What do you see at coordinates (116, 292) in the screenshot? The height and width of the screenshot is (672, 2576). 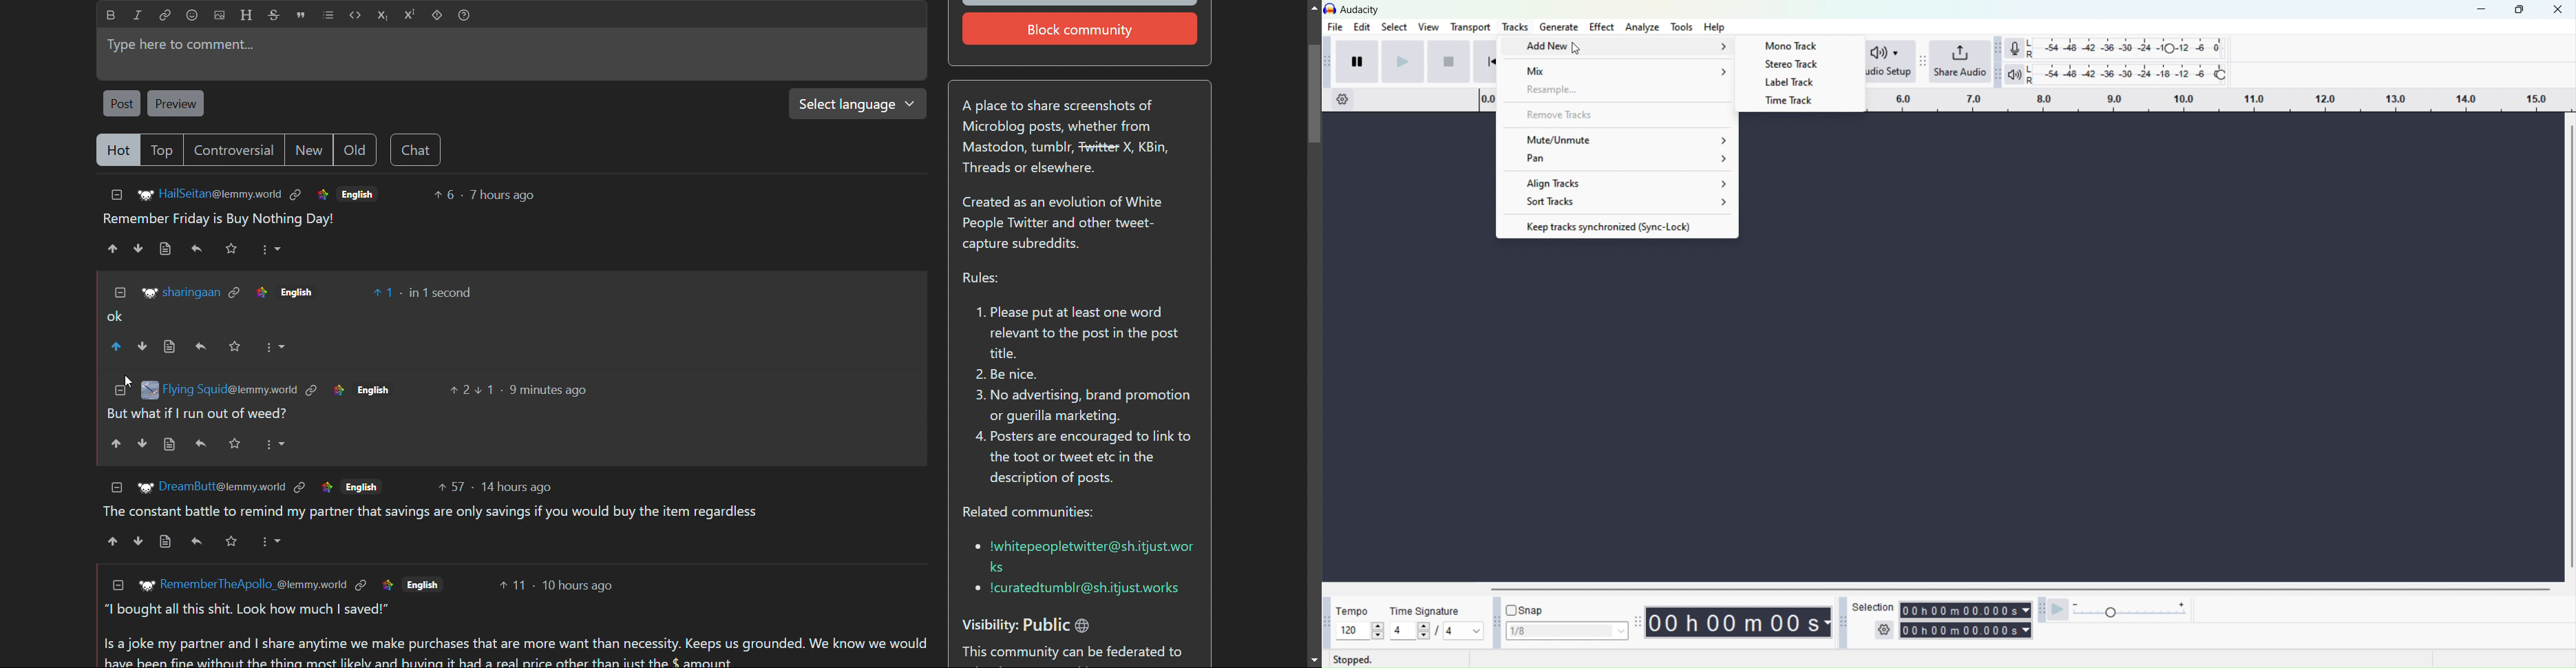 I see `collapse` at bounding box center [116, 292].